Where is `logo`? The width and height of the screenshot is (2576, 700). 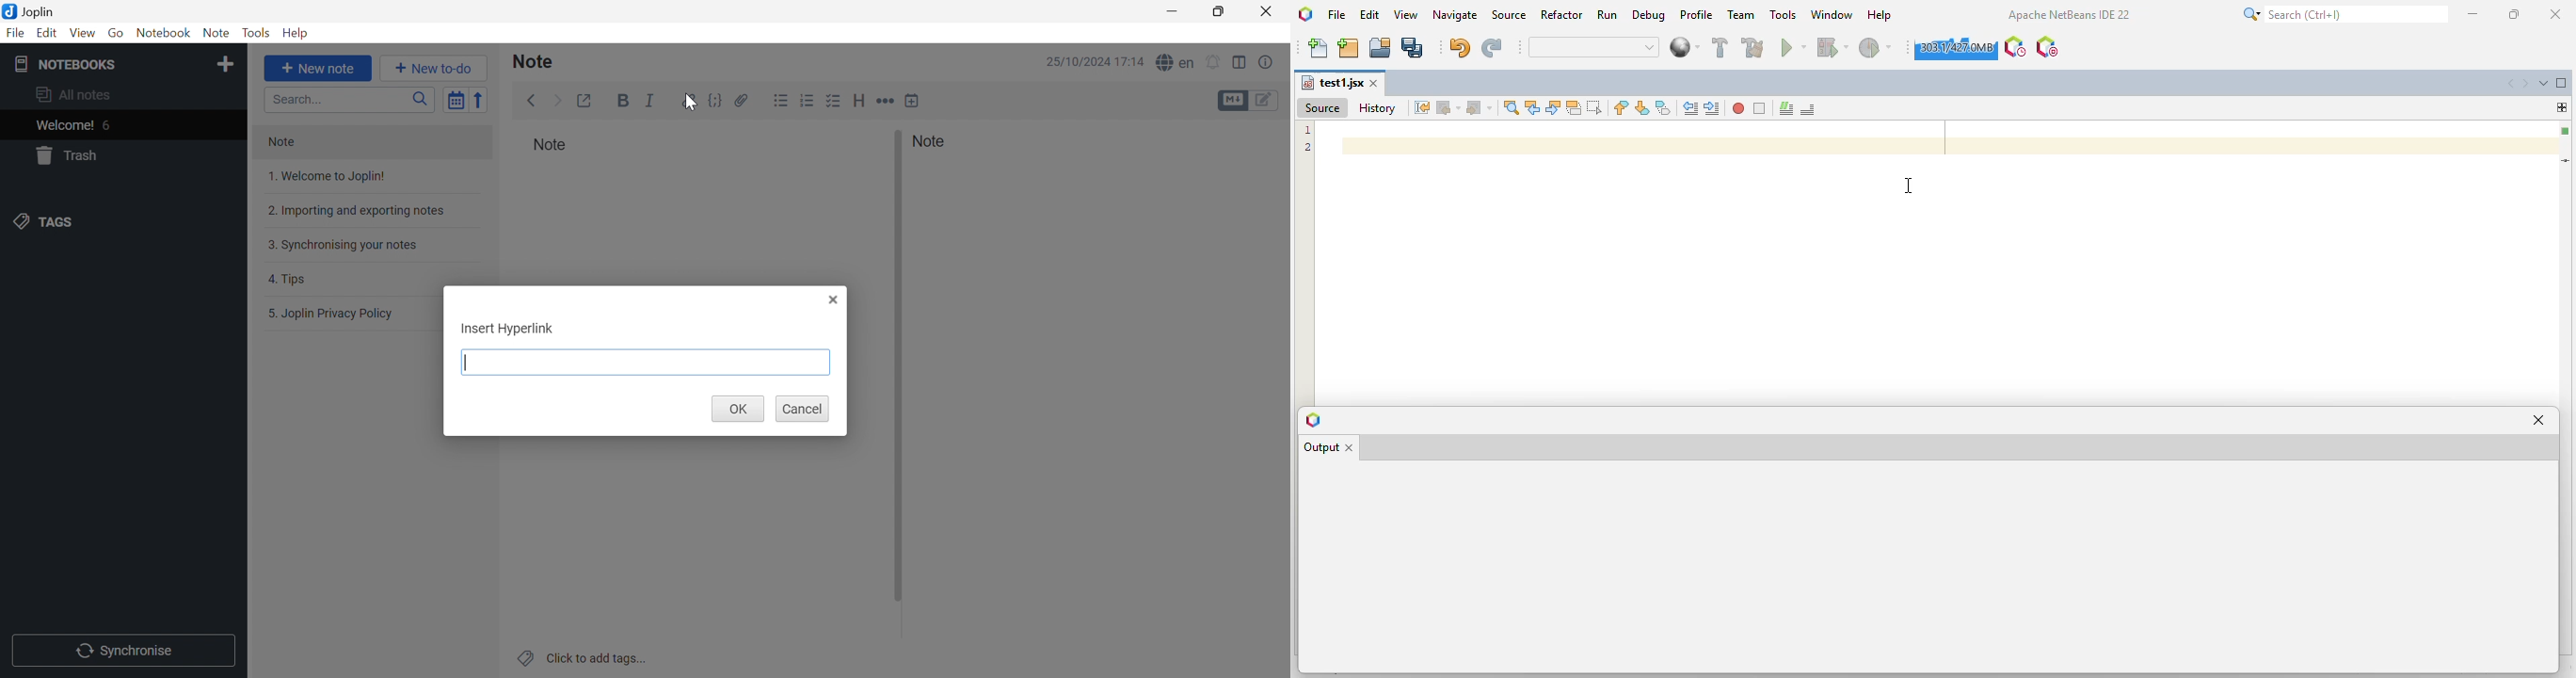
logo is located at coordinates (1312, 421).